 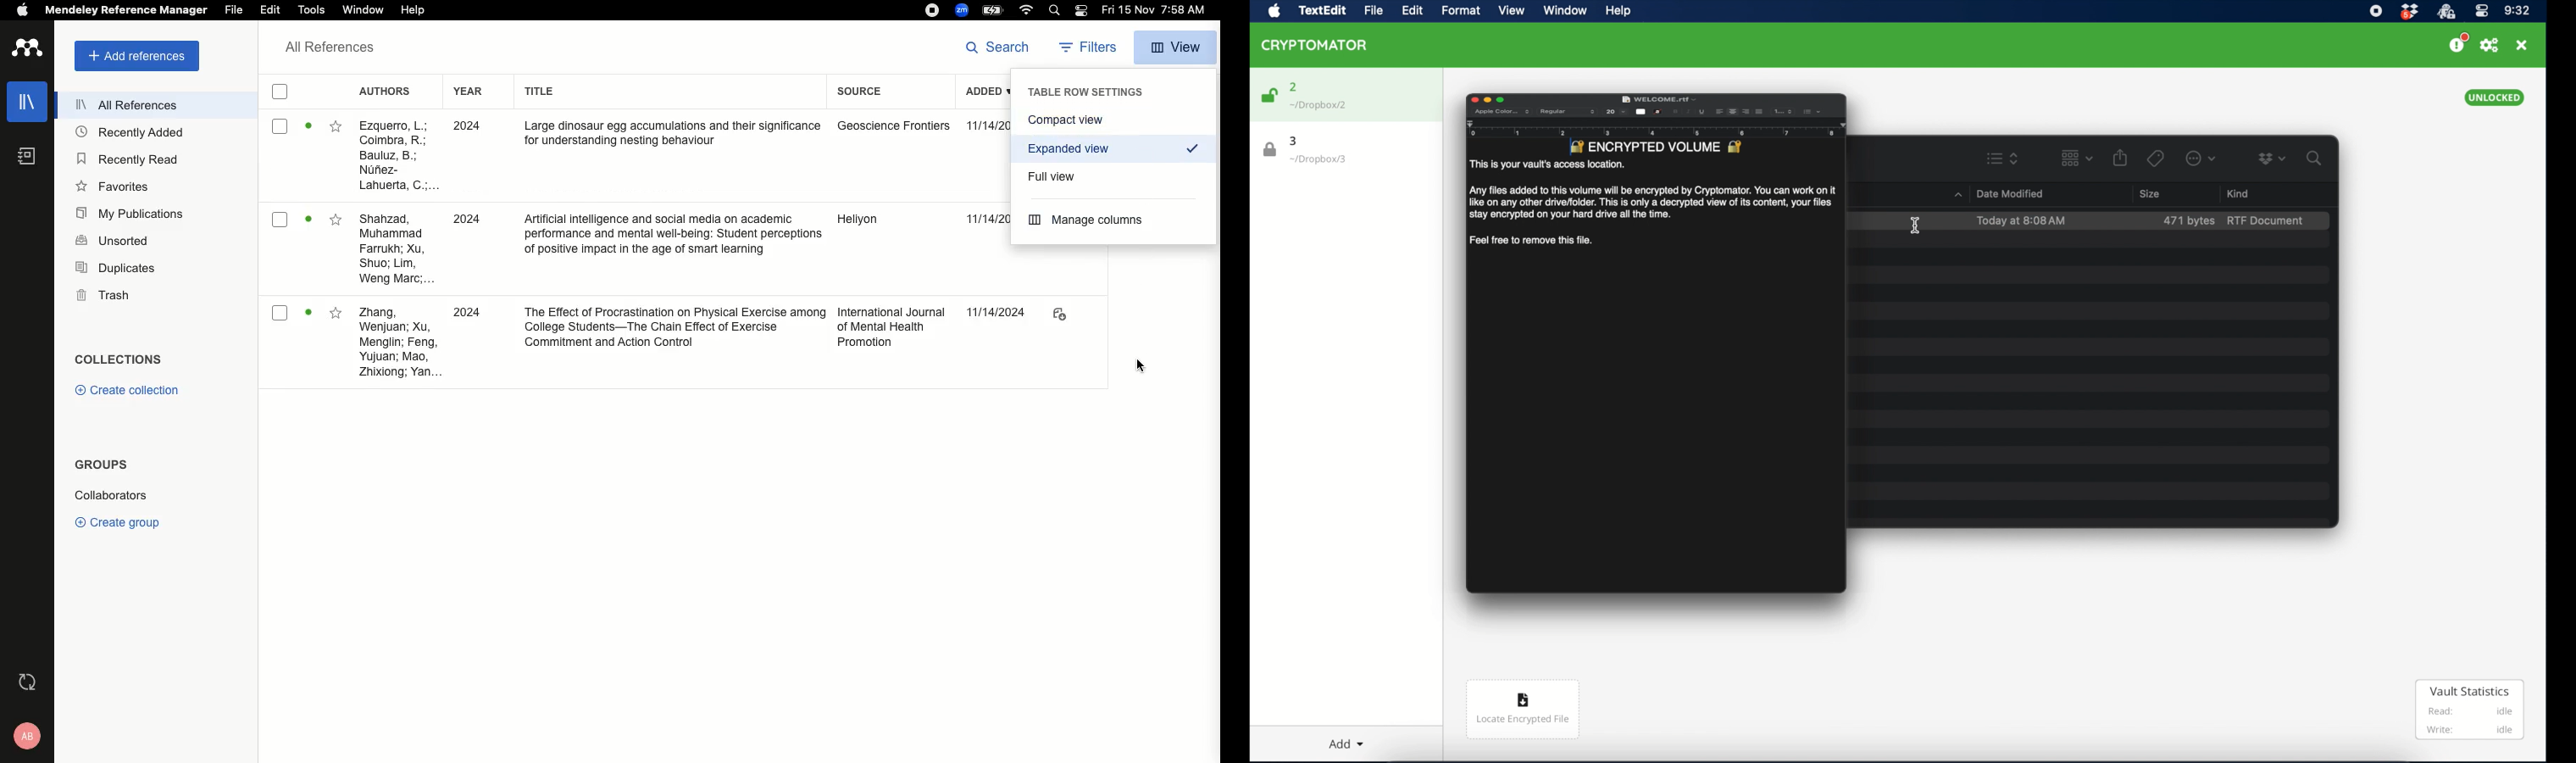 I want to click on Manage columns, so click(x=1090, y=220).